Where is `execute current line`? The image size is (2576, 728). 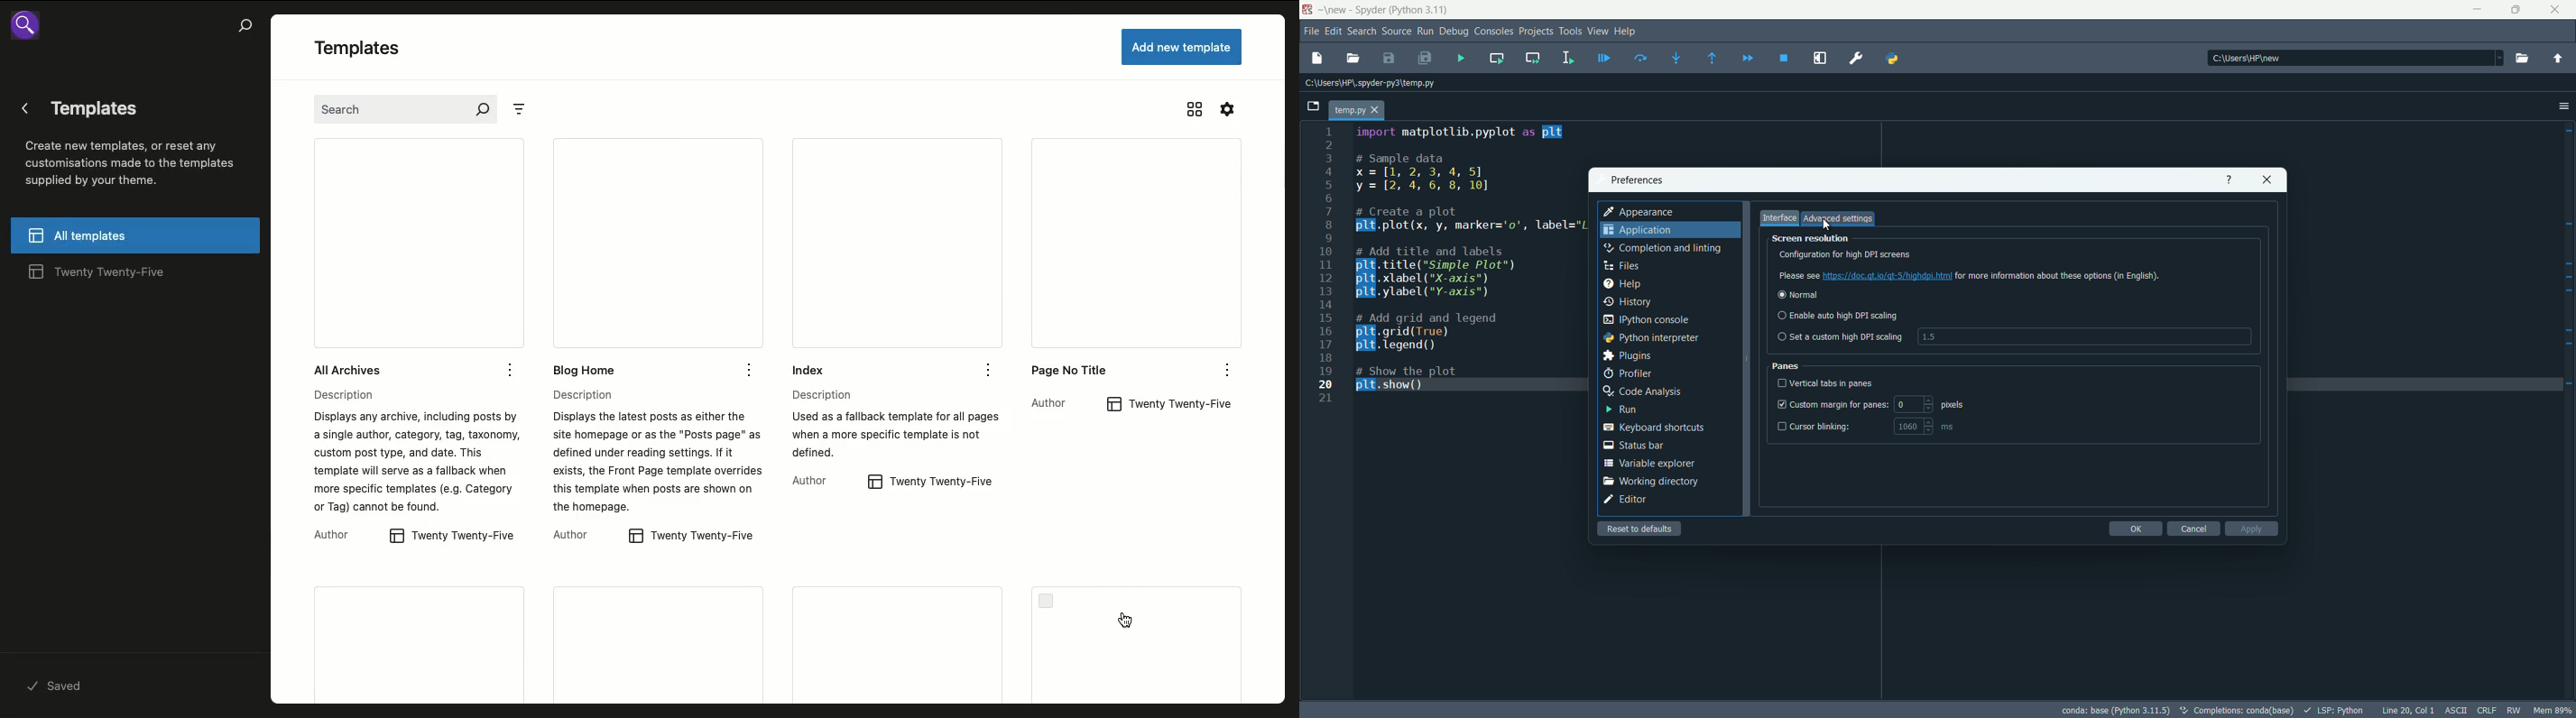 execute current line is located at coordinates (1642, 59).